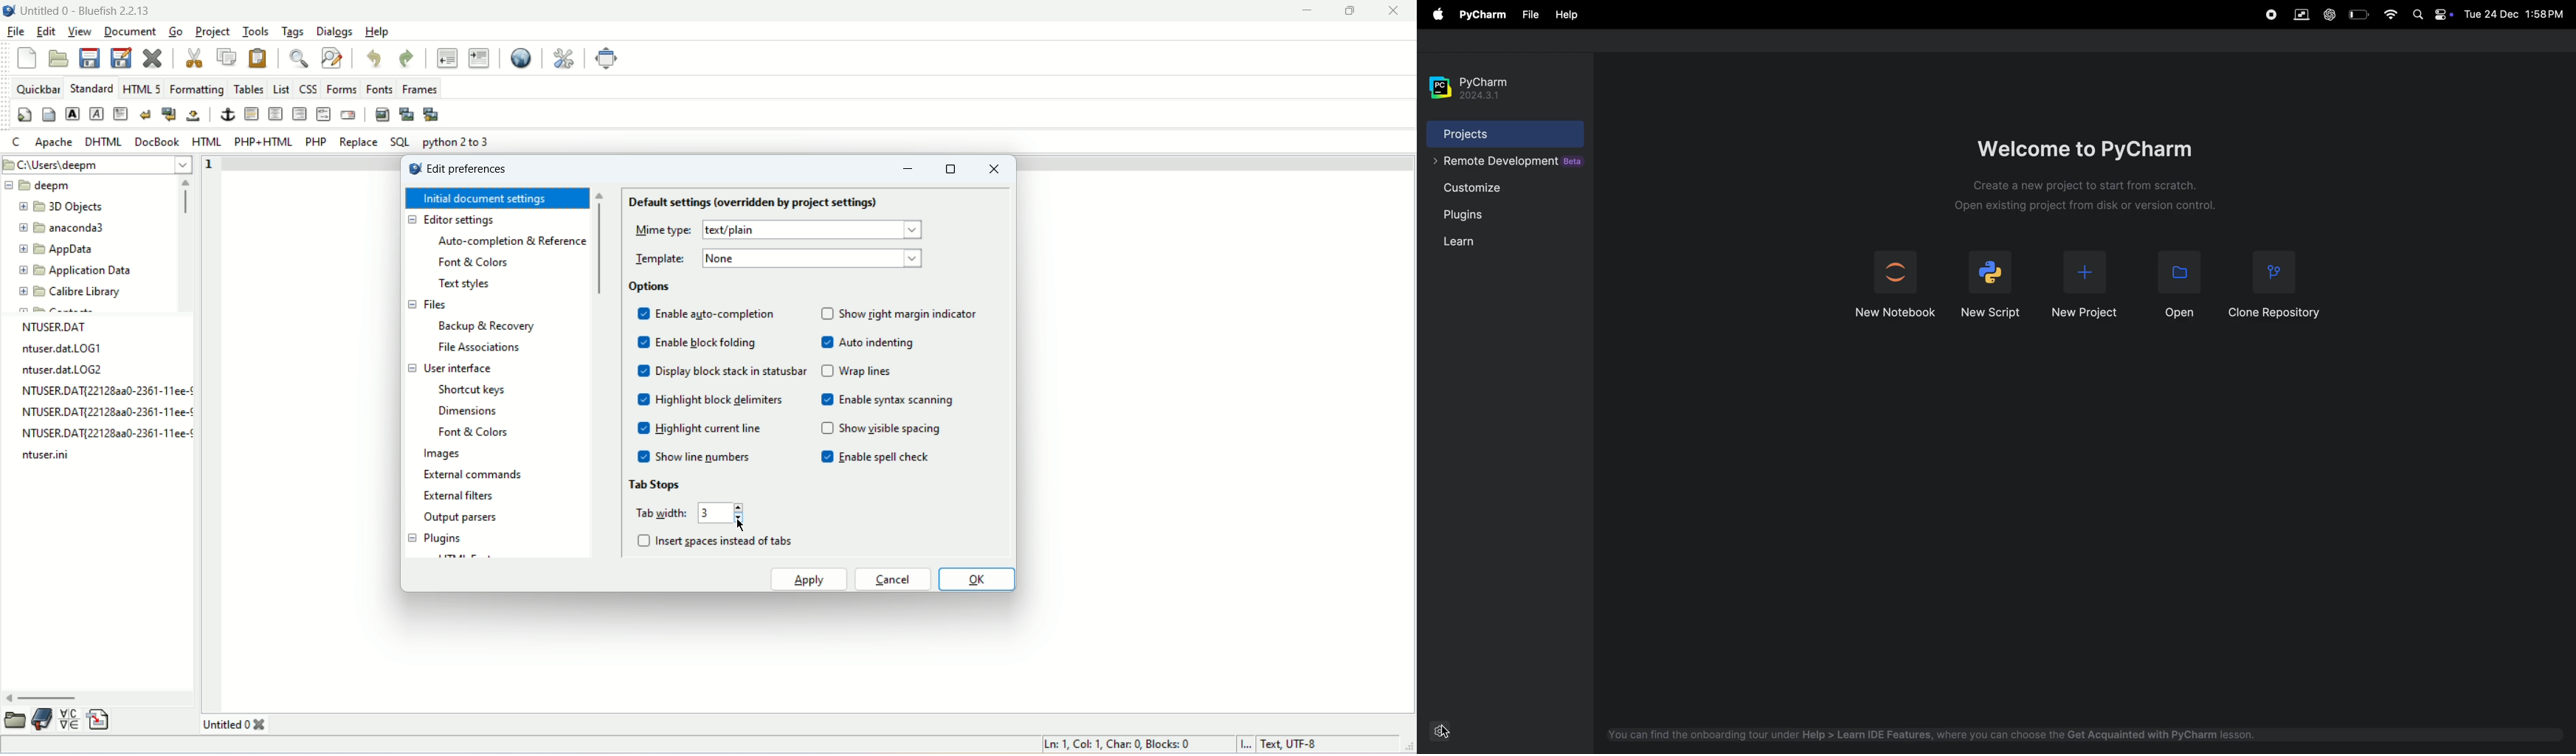 This screenshot has width=2576, height=756. What do you see at coordinates (426, 305) in the screenshot?
I see `files` at bounding box center [426, 305].